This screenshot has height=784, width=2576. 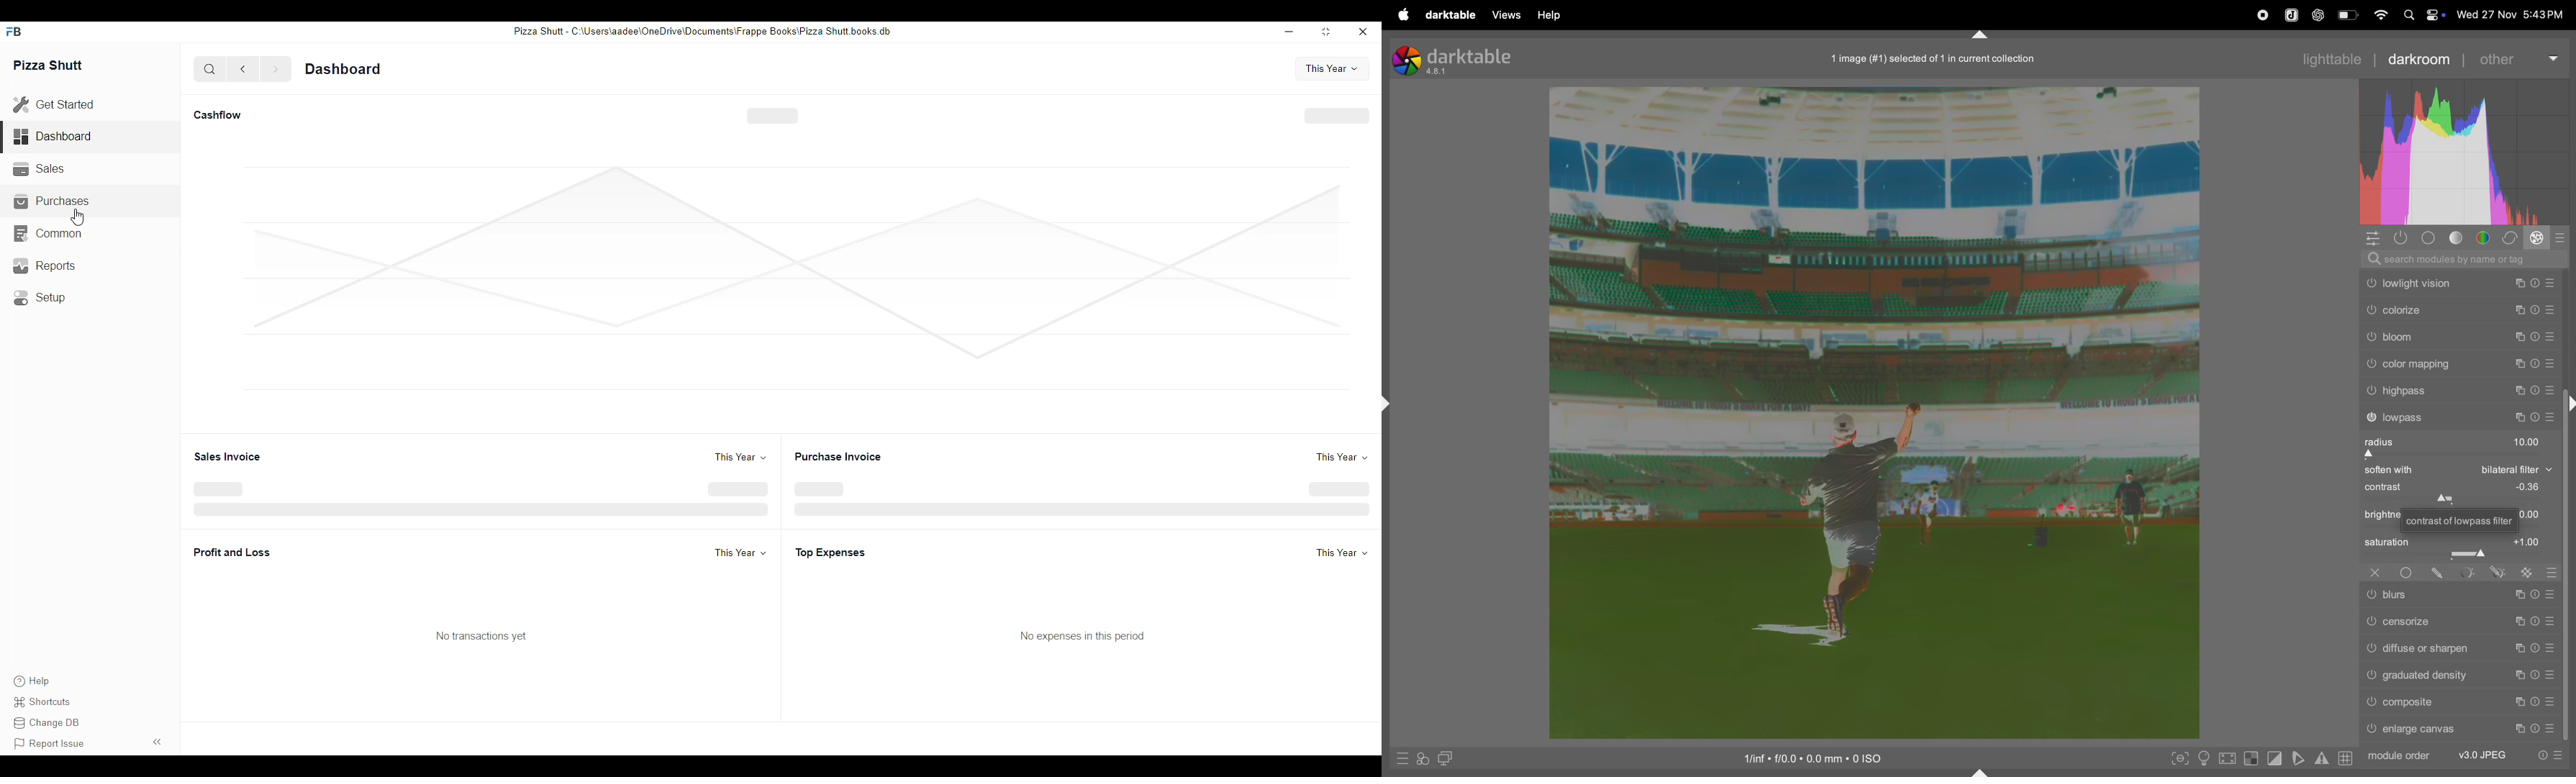 What do you see at coordinates (38, 298) in the screenshot?
I see `Setup` at bounding box center [38, 298].